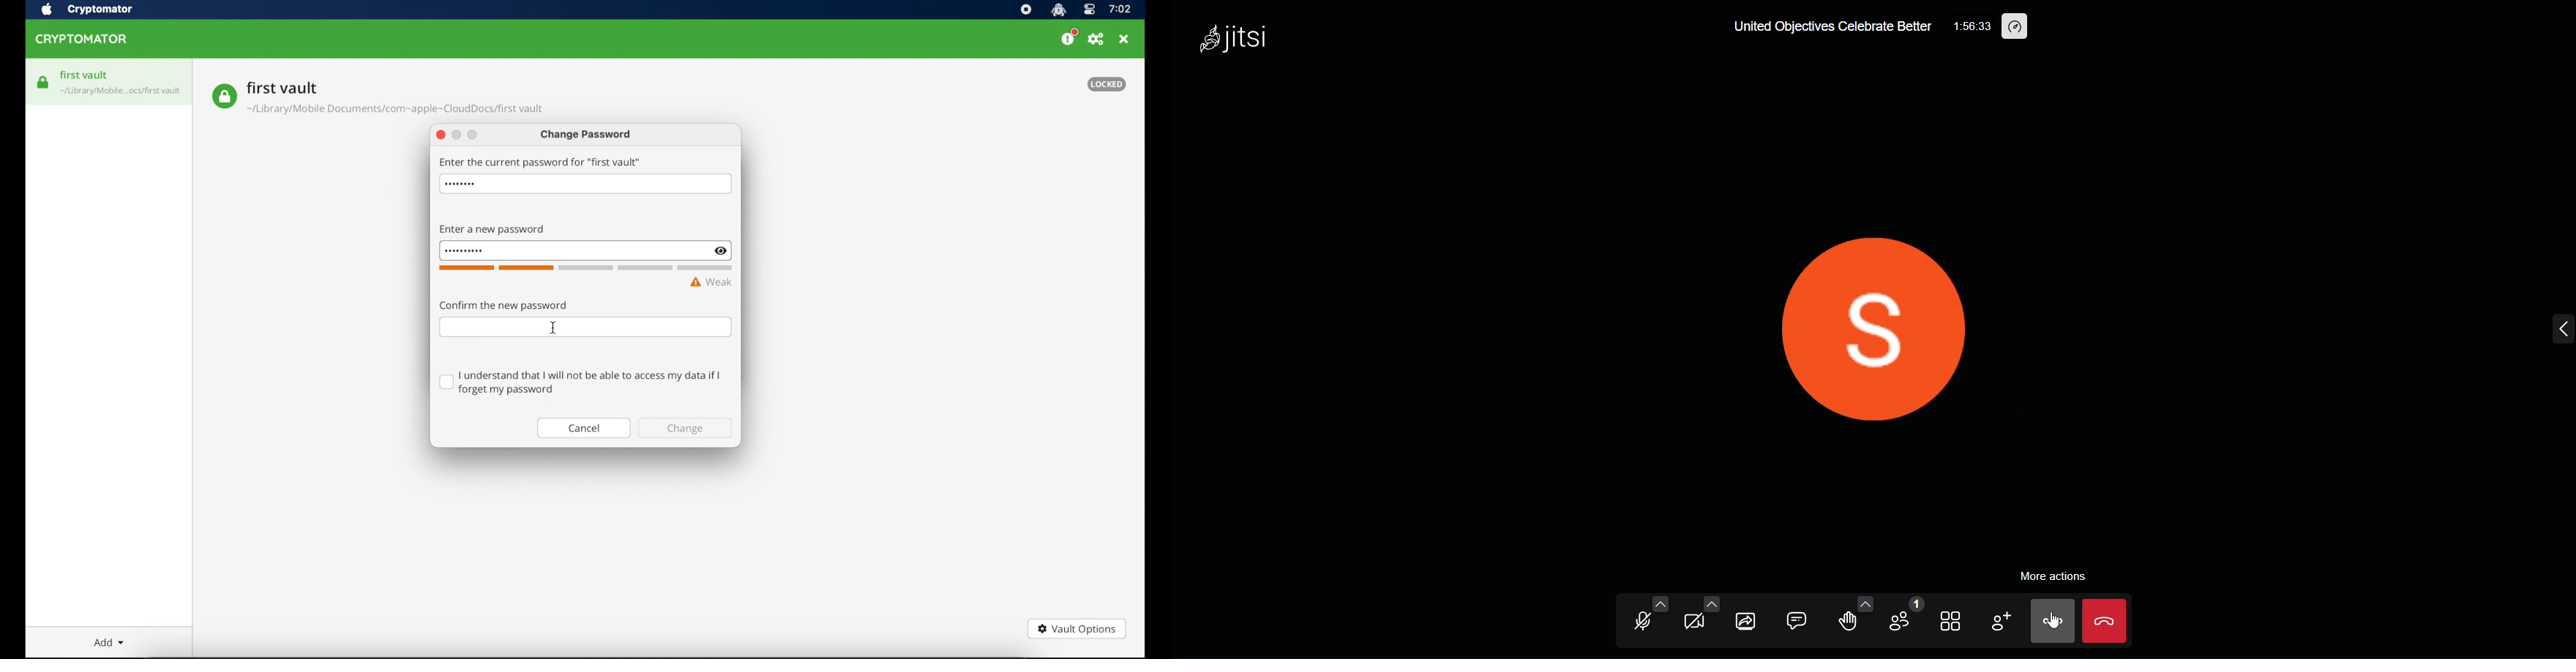 This screenshot has width=2576, height=672. I want to click on cursor, so click(2055, 619).